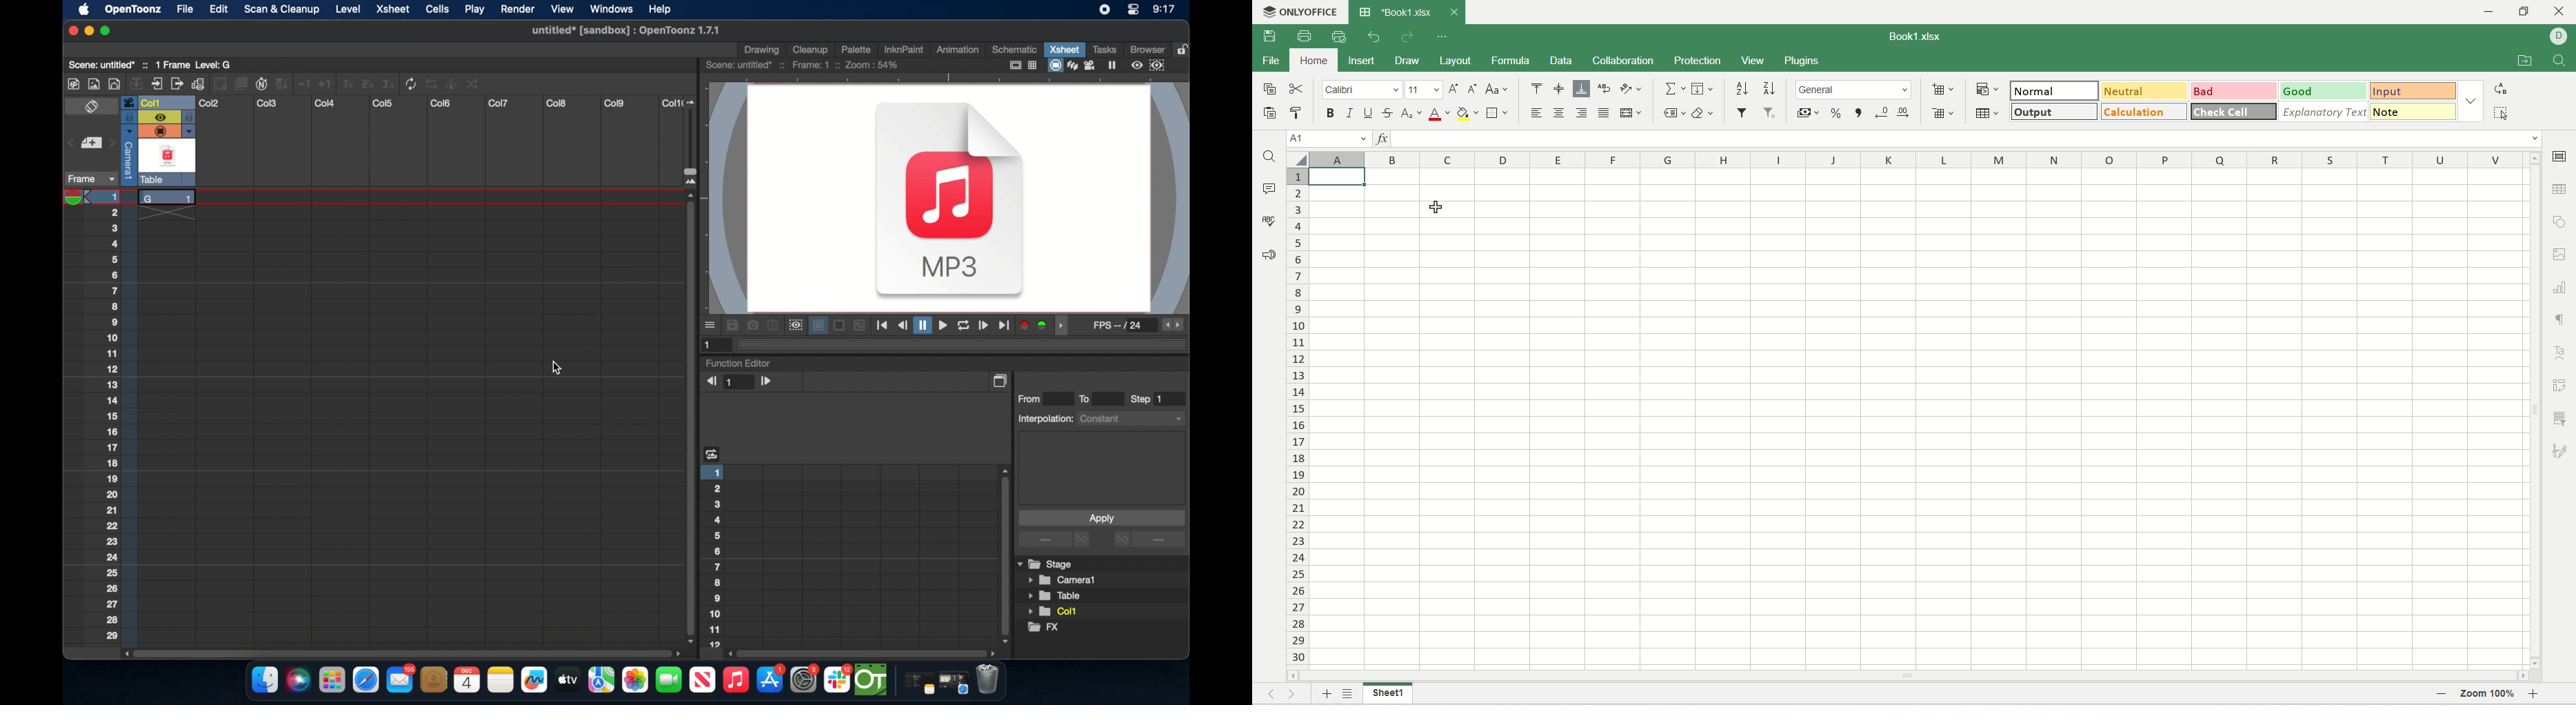  Describe the element at coordinates (2562, 191) in the screenshot. I see `table settings` at that location.